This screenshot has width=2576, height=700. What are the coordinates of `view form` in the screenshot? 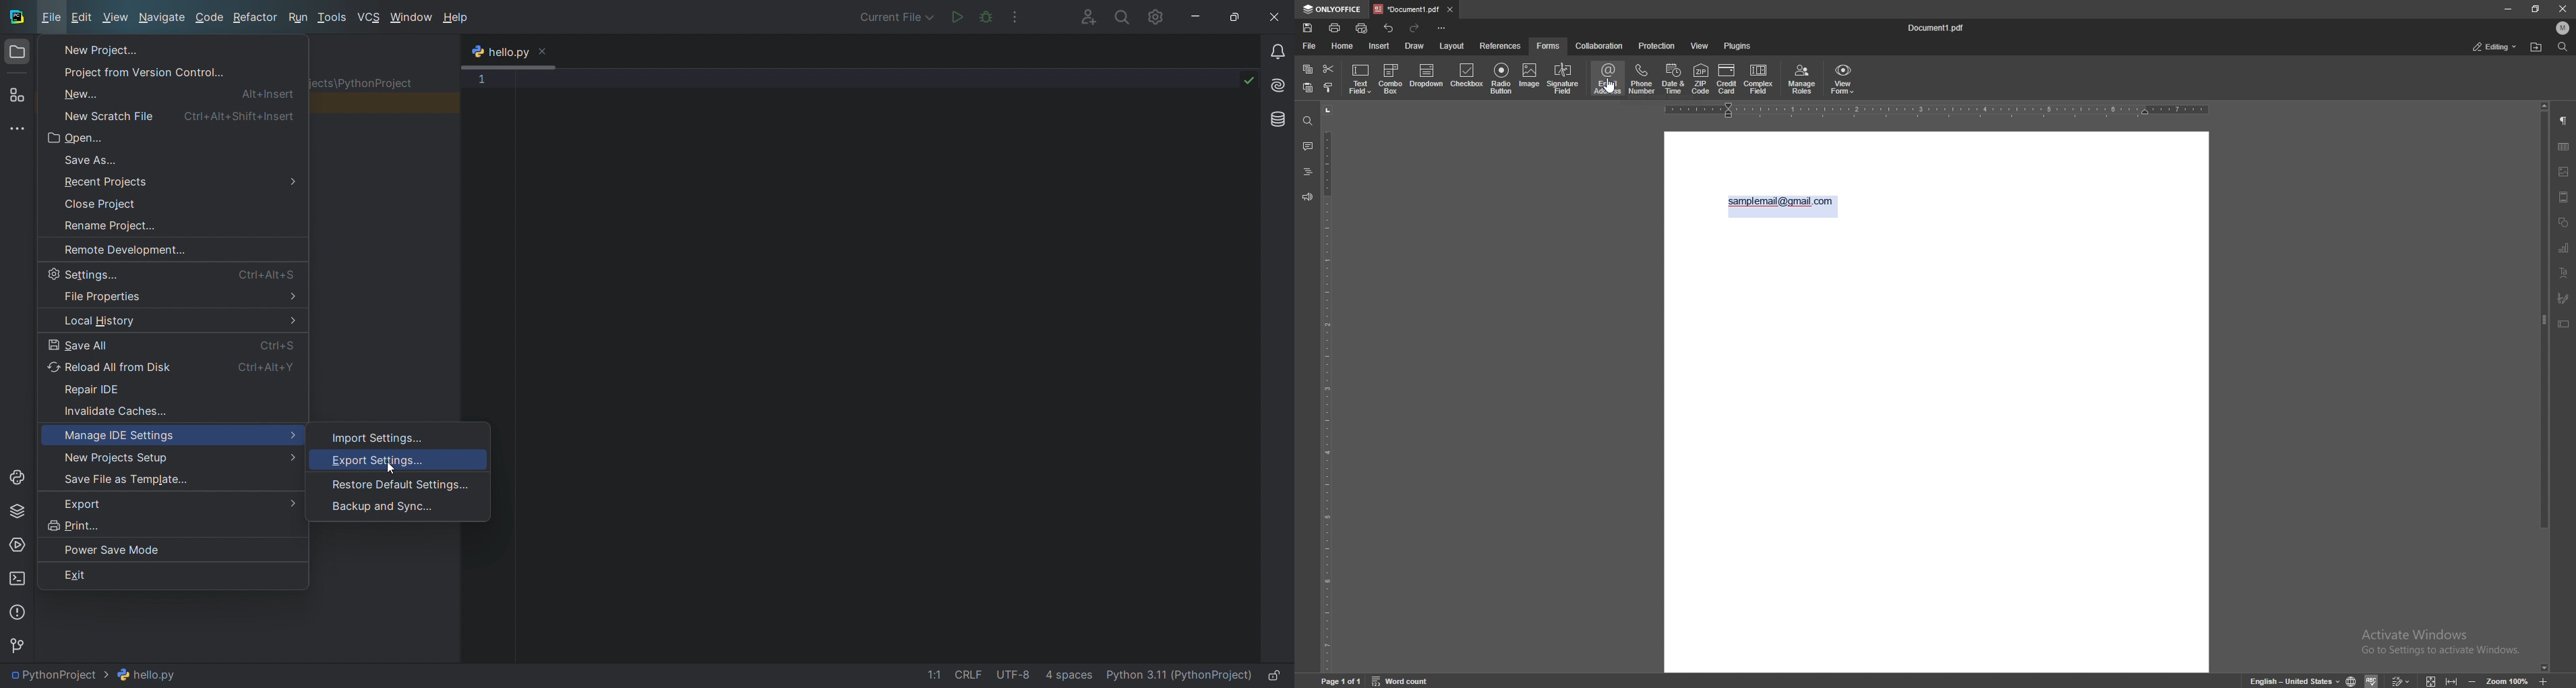 It's located at (1843, 79).